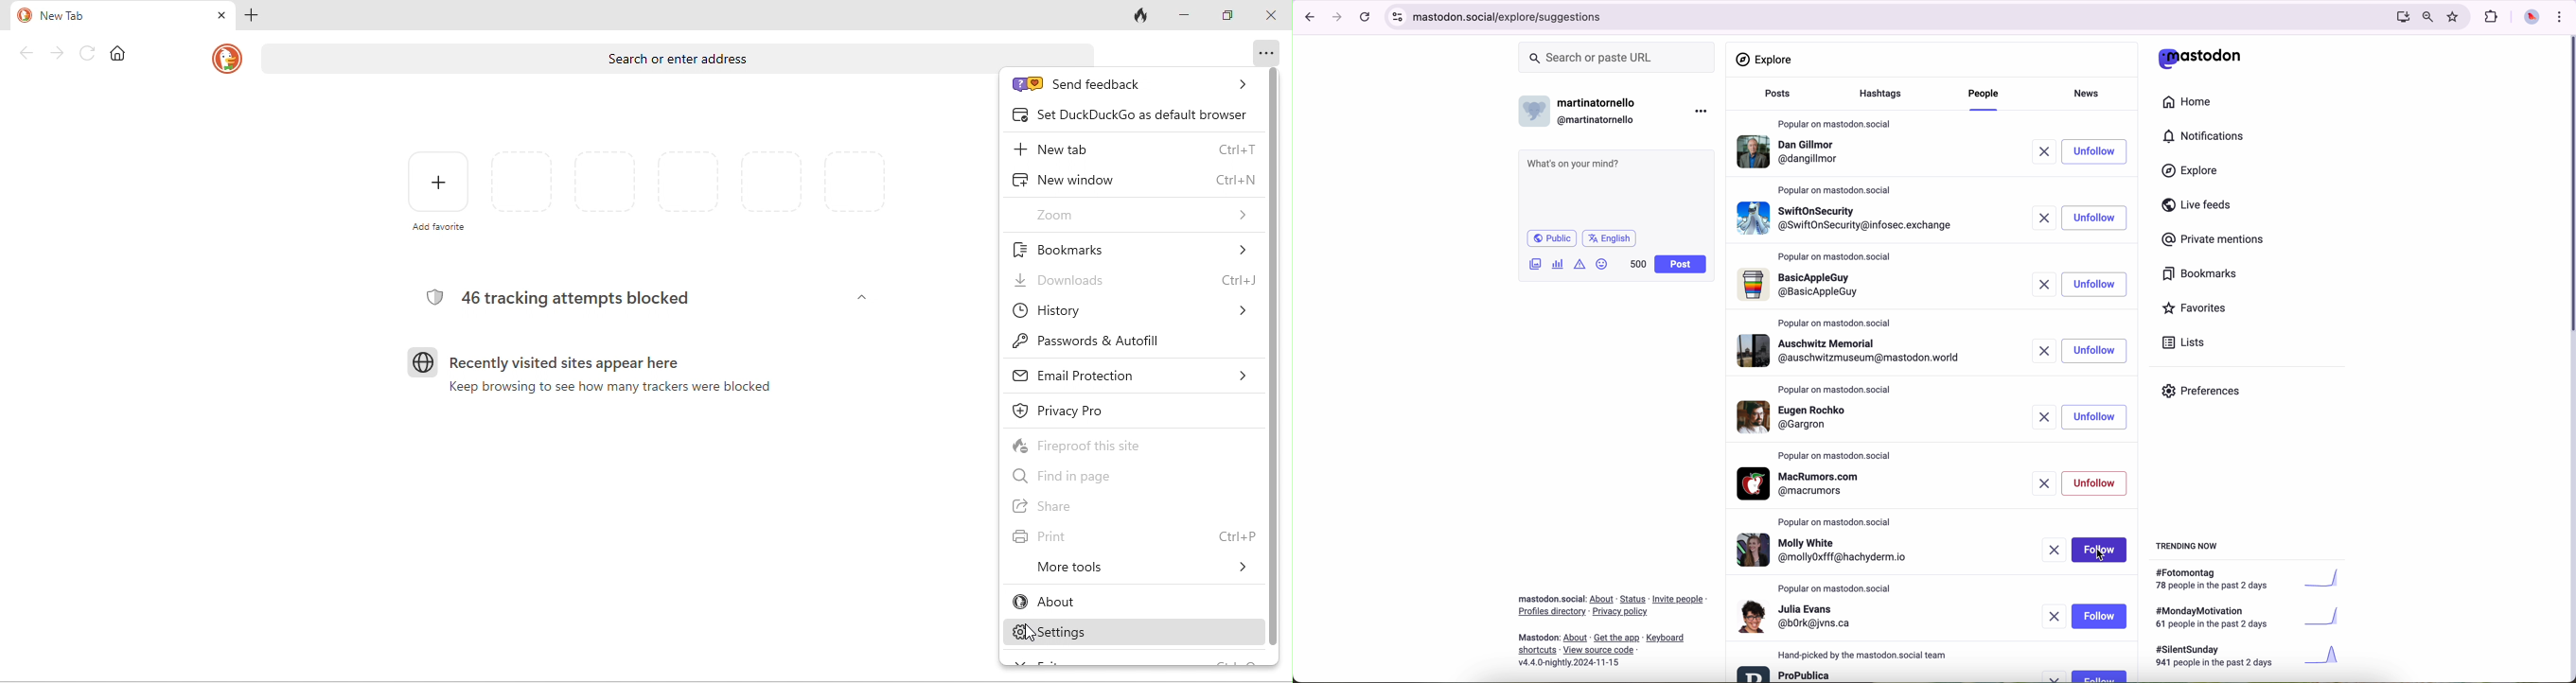  I want to click on public, so click(1551, 238).